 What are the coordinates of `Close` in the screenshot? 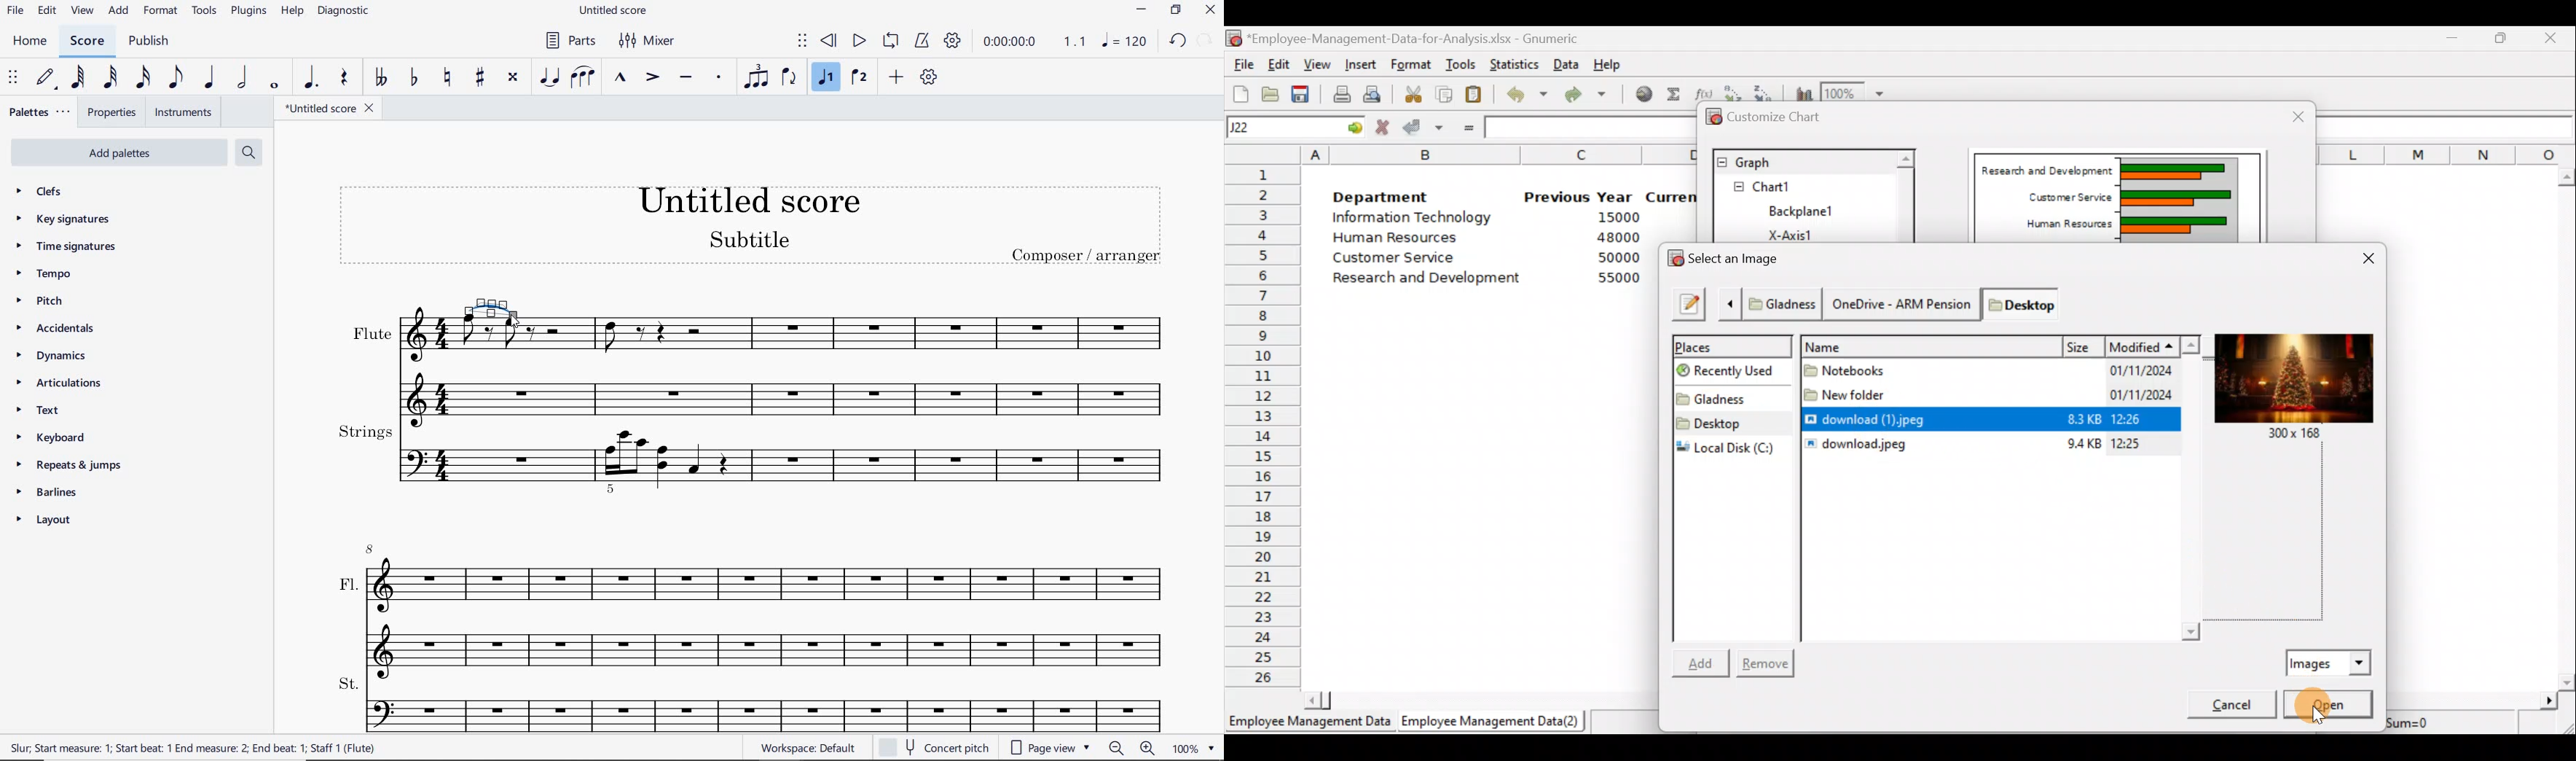 It's located at (2553, 37).